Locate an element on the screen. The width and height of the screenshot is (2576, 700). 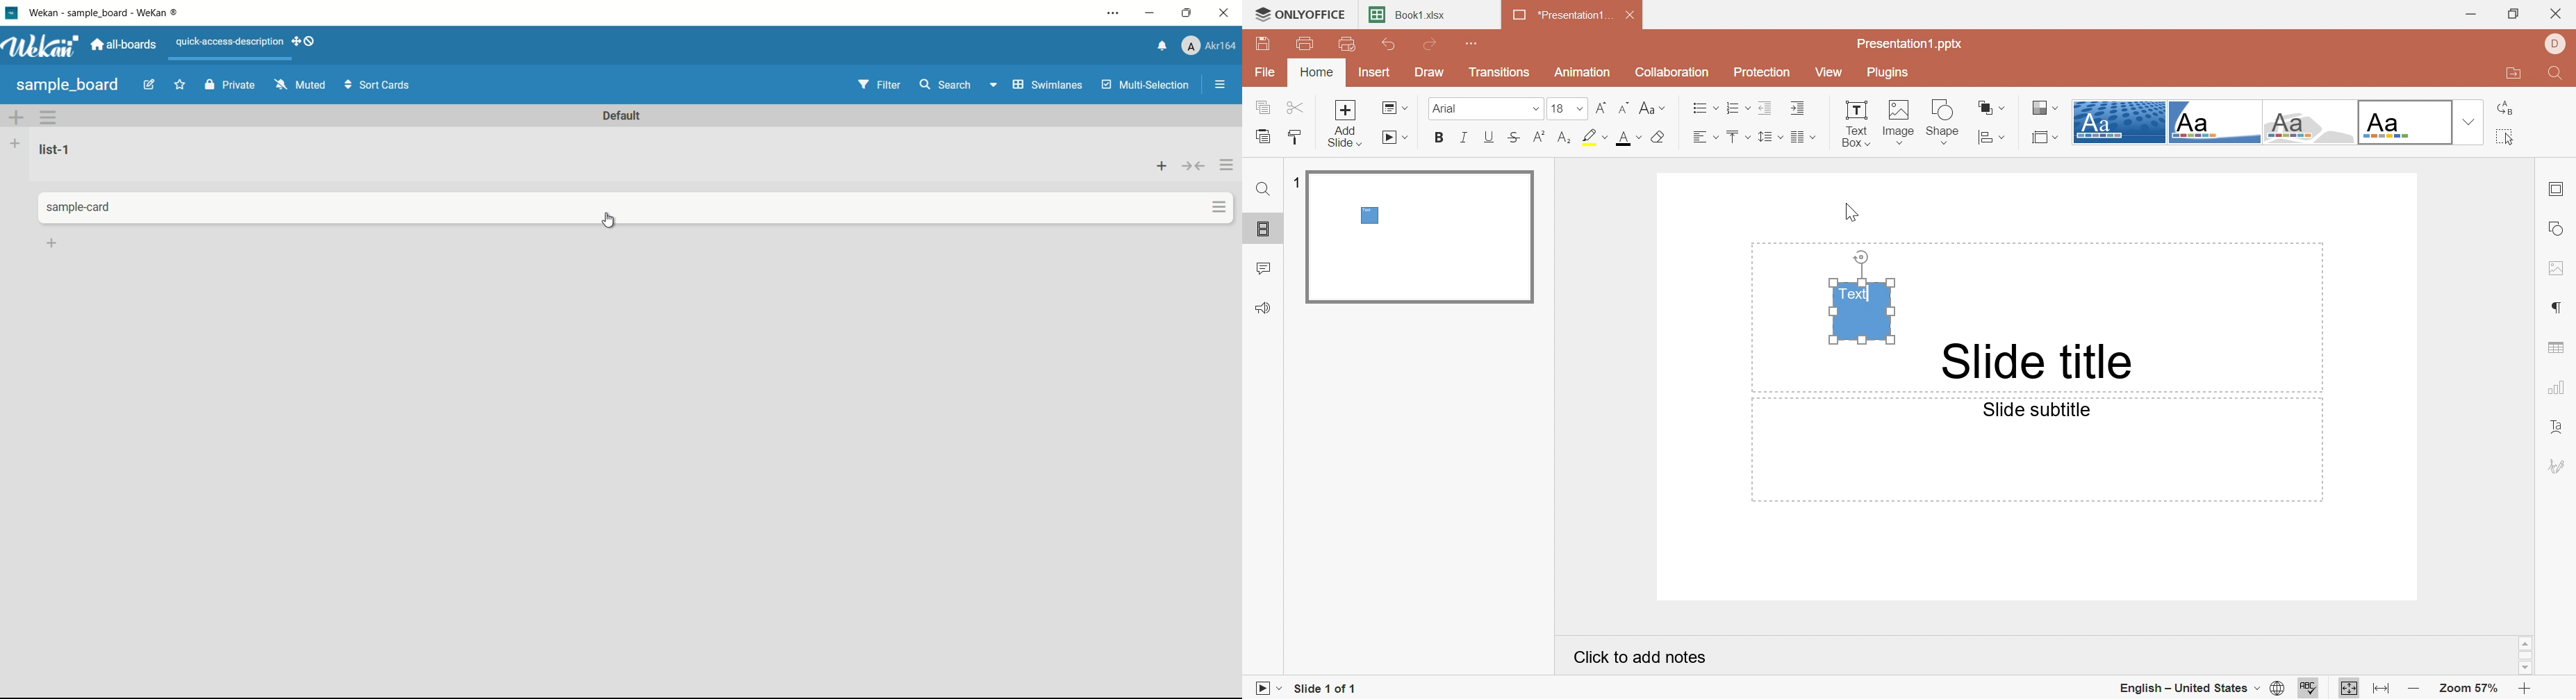
DELL is located at coordinates (2554, 43).